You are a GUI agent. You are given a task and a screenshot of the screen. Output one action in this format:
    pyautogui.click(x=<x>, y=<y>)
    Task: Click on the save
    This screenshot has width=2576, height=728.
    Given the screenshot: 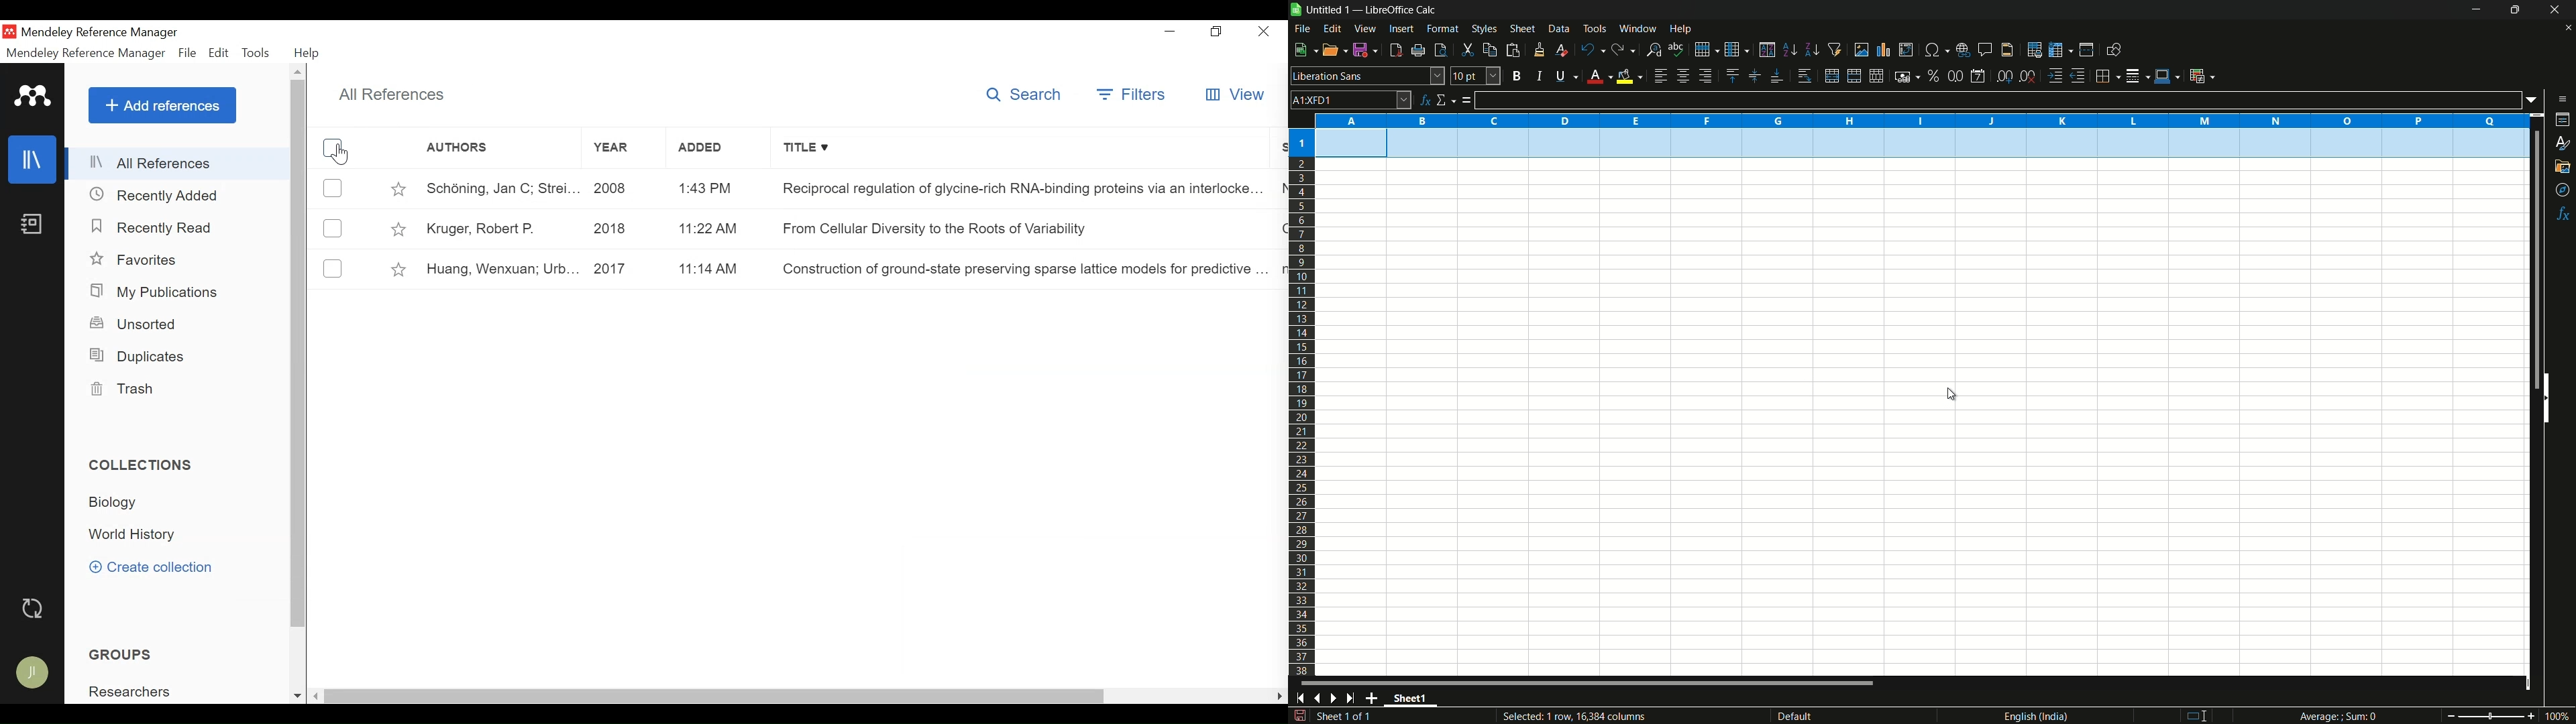 What is the action you would take?
    pyautogui.click(x=1299, y=716)
    